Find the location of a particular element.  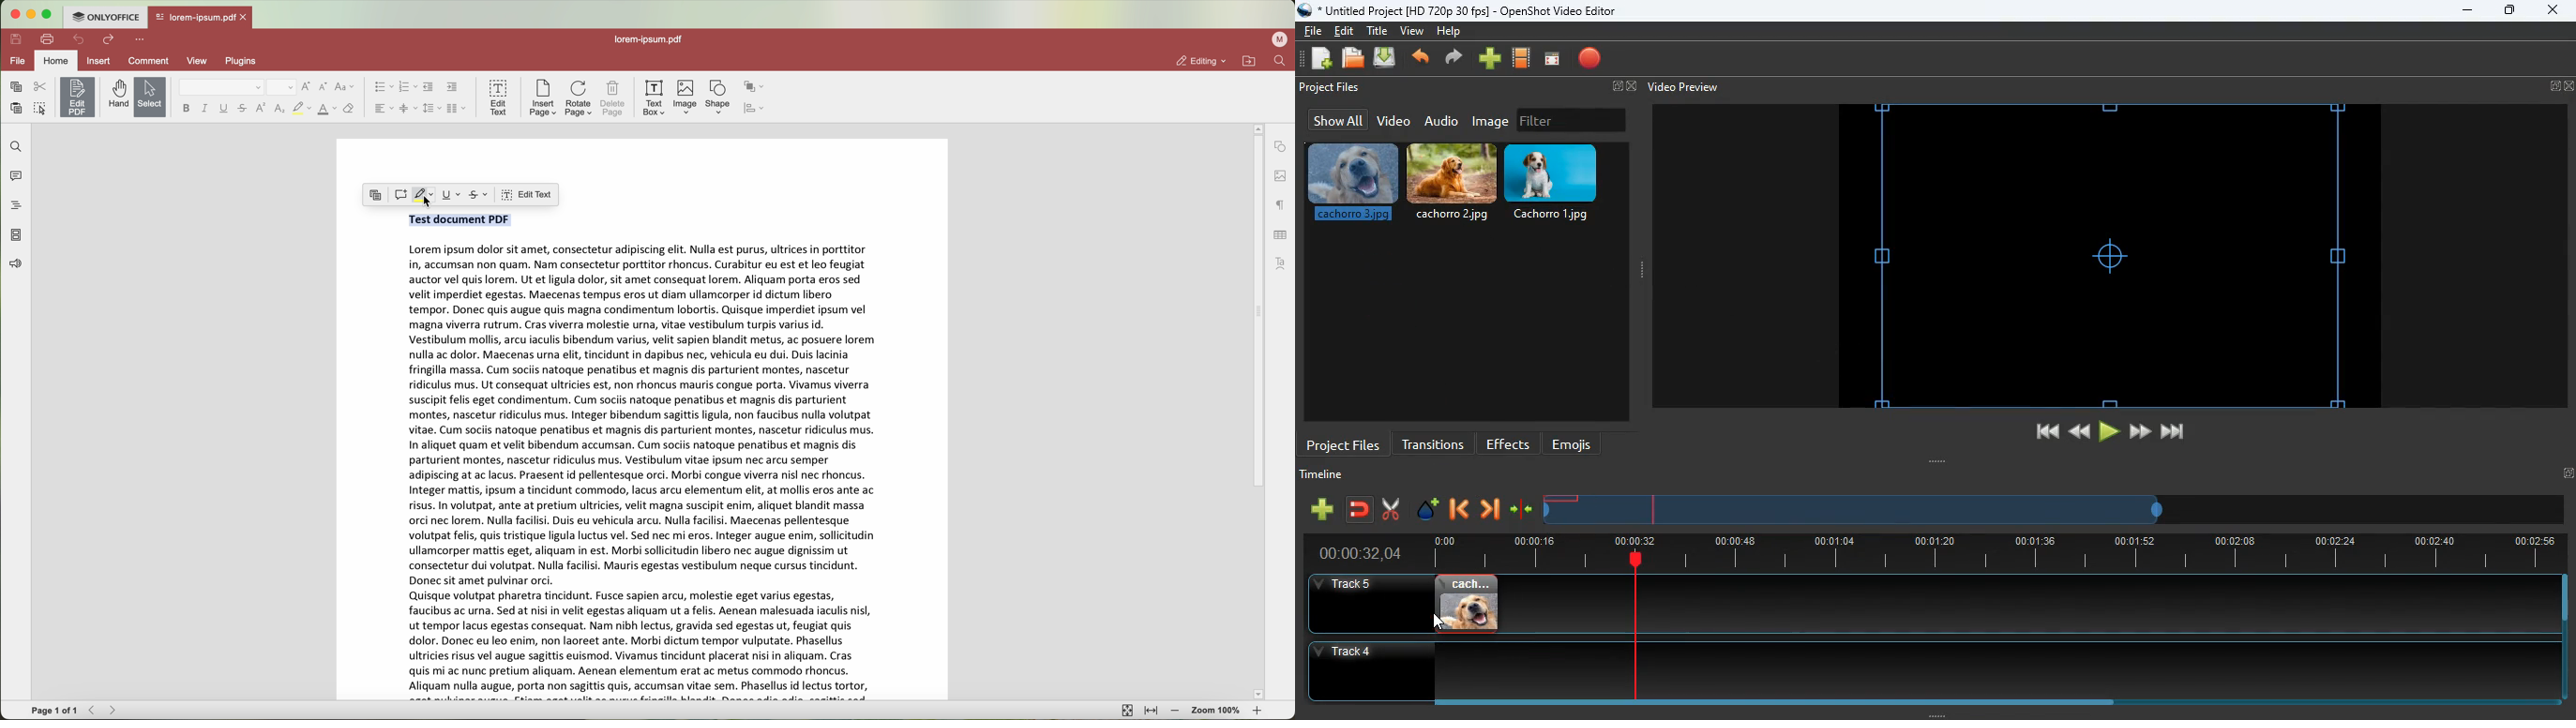

edit PDF is located at coordinates (77, 97).